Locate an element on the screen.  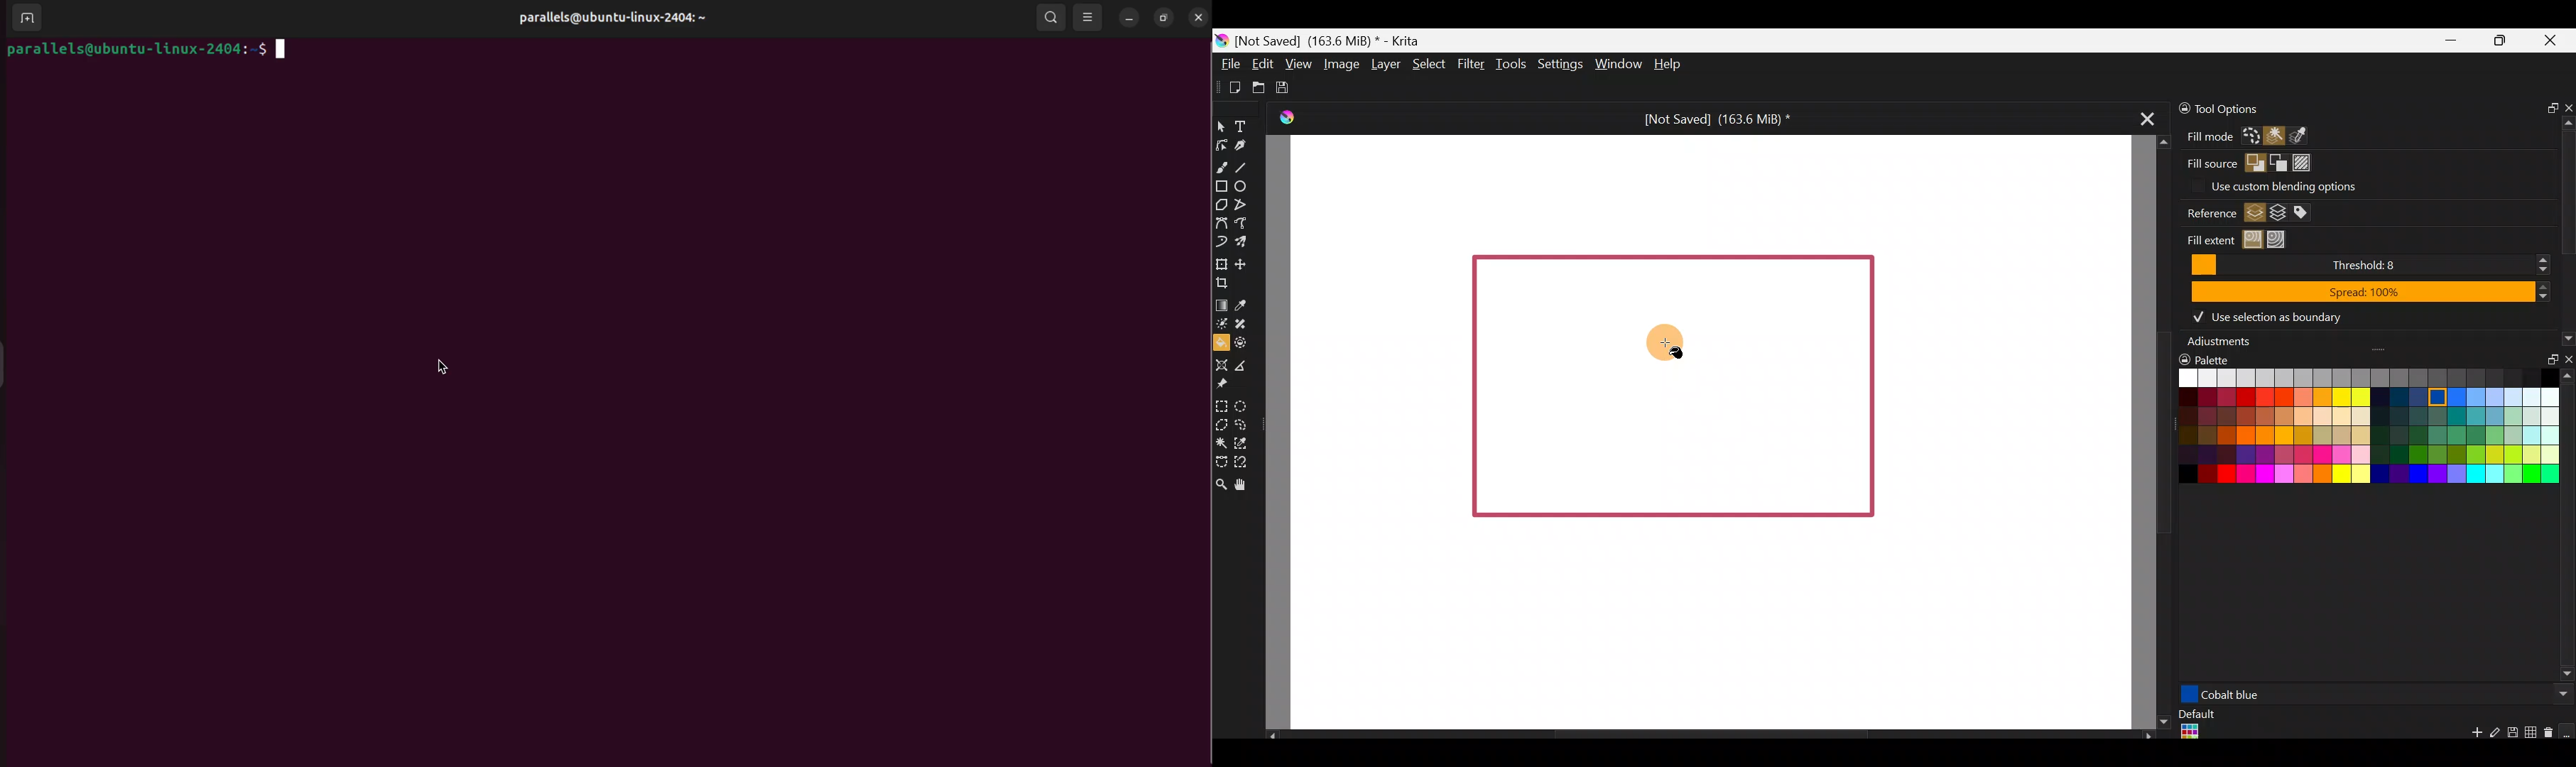
Fill regions from the merging of layers with specific colors is located at coordinates (2303, 212).